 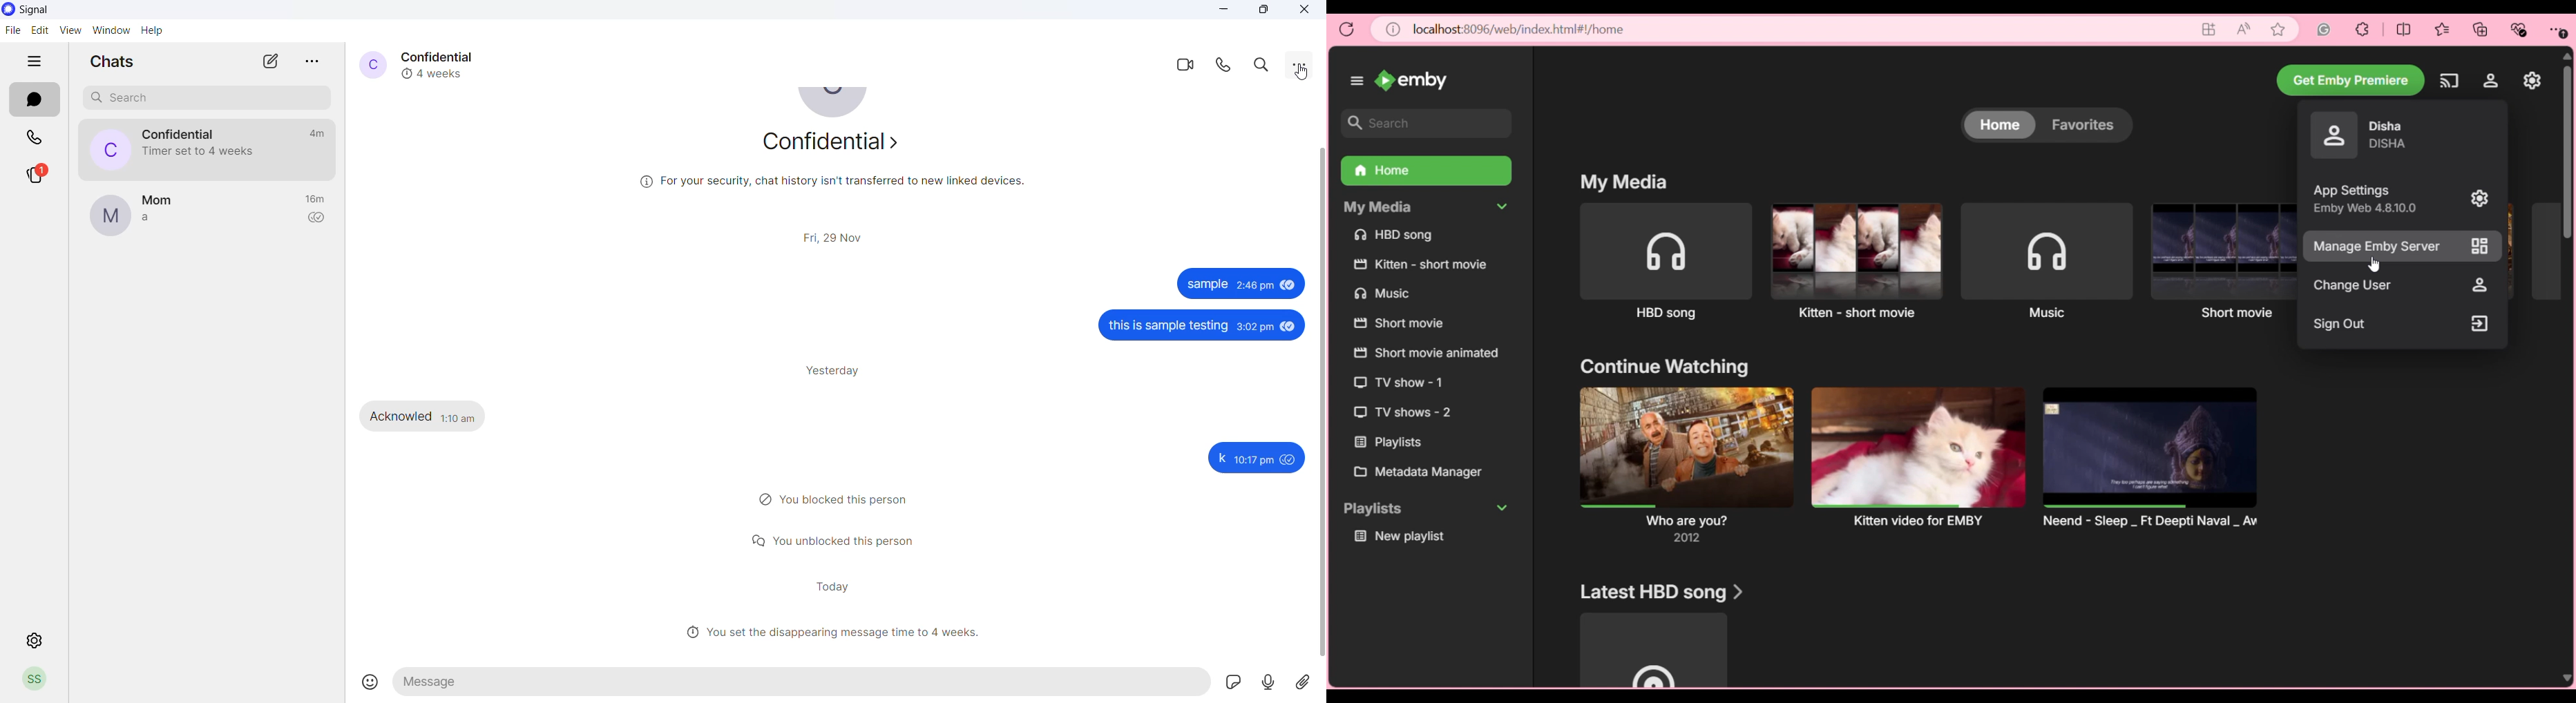 What do you see at coordinates (70, 31) in the screenshot?
I see `view` at bounding box center [70, 31].